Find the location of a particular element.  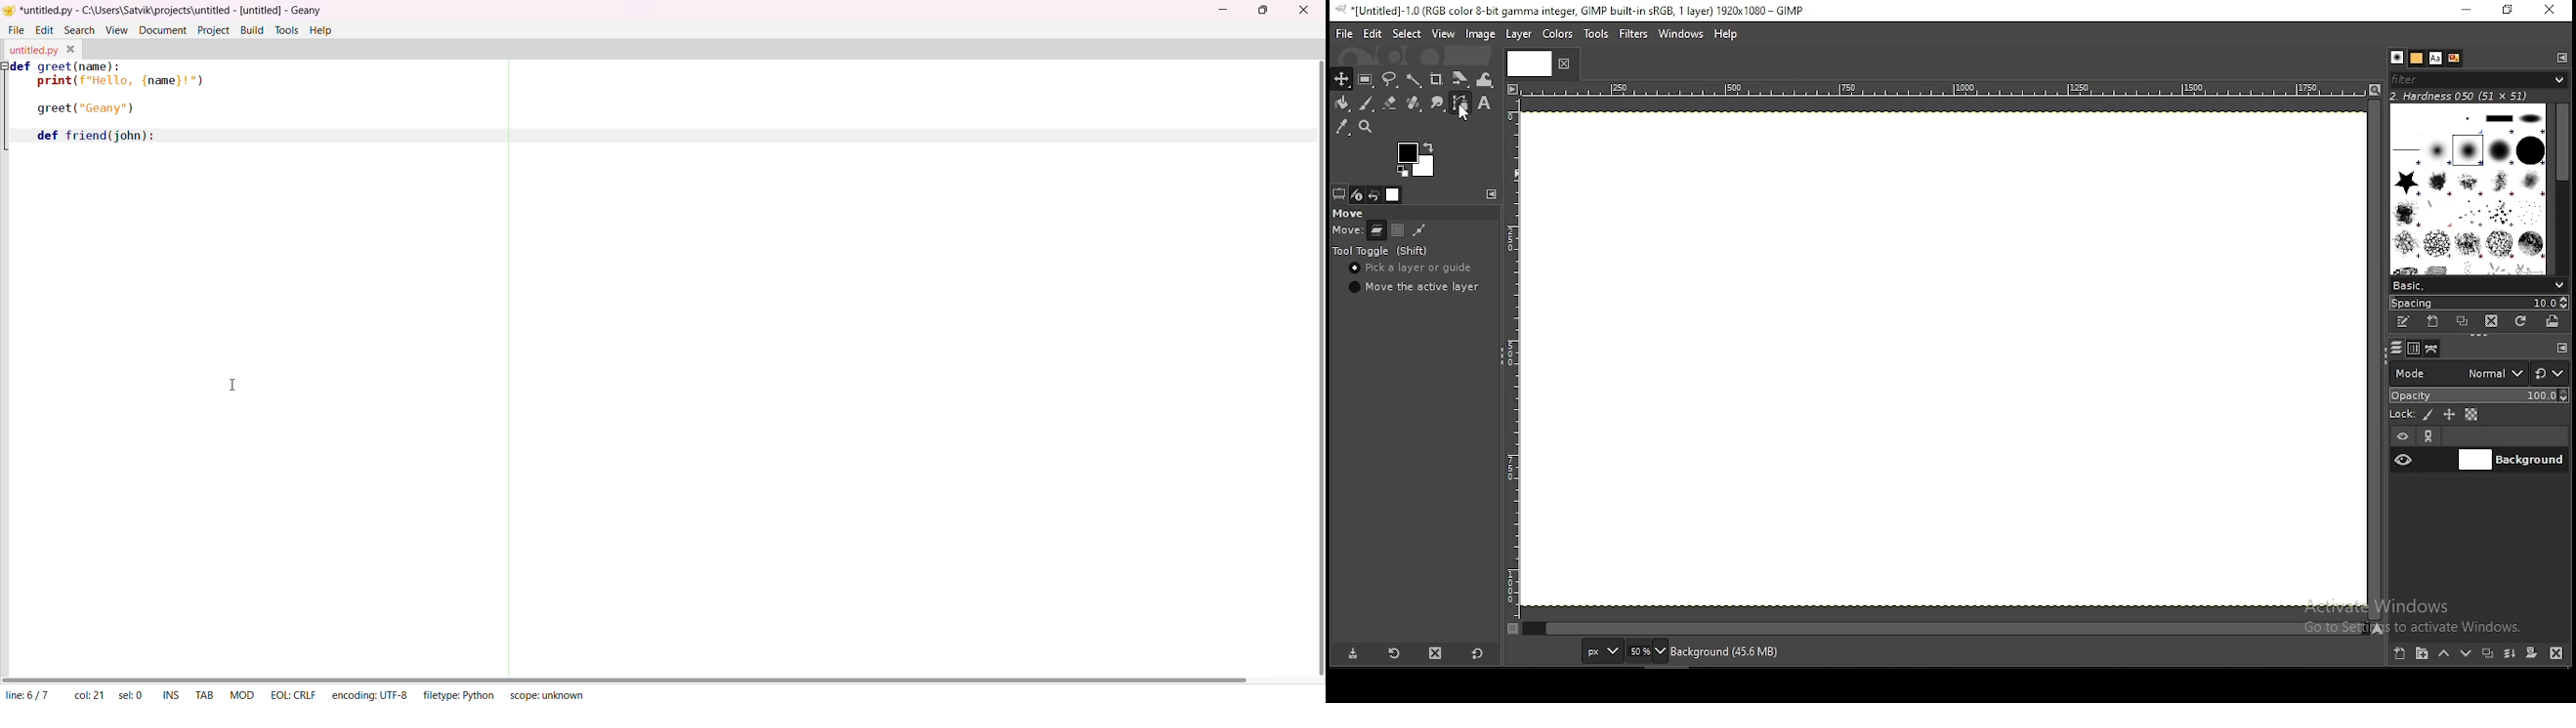

background (45.6mb) is located at coordinates (1729, 651).